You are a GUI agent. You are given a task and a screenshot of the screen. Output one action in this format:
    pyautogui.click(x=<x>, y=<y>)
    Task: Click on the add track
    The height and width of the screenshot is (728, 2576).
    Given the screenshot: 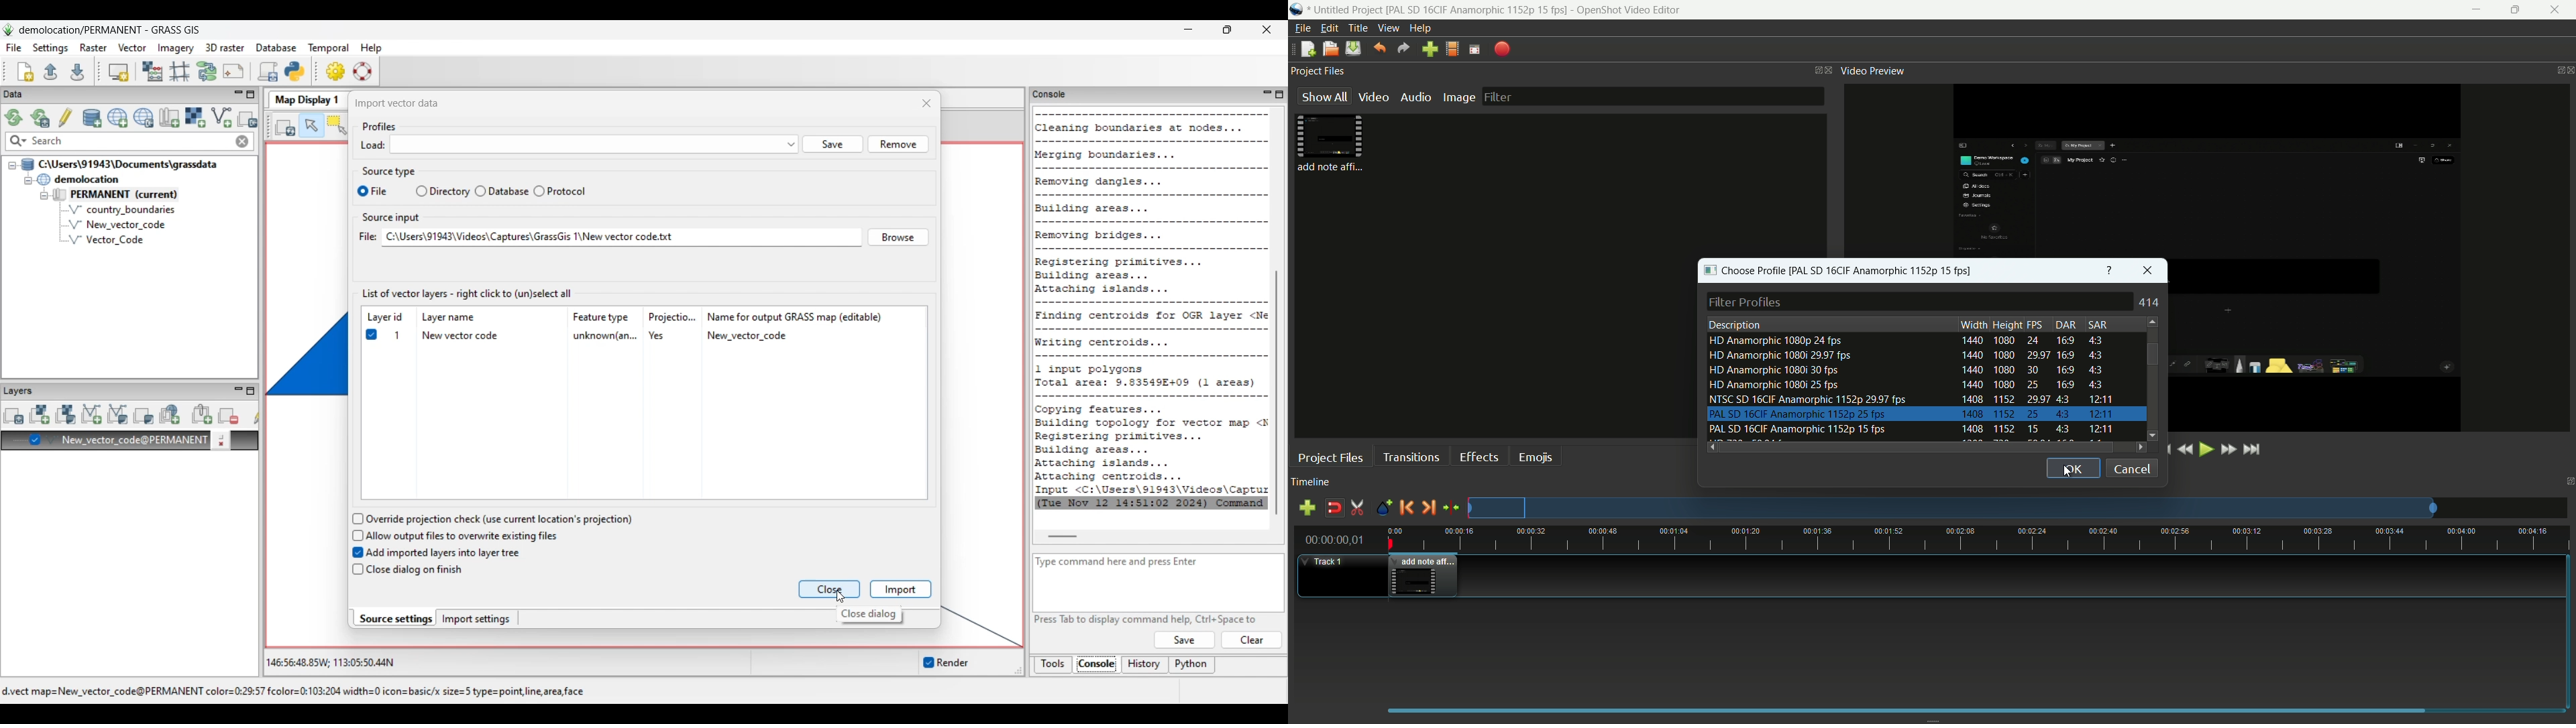 What is the action you would take?
    pyautogui.click(x=1305, y=508)
    